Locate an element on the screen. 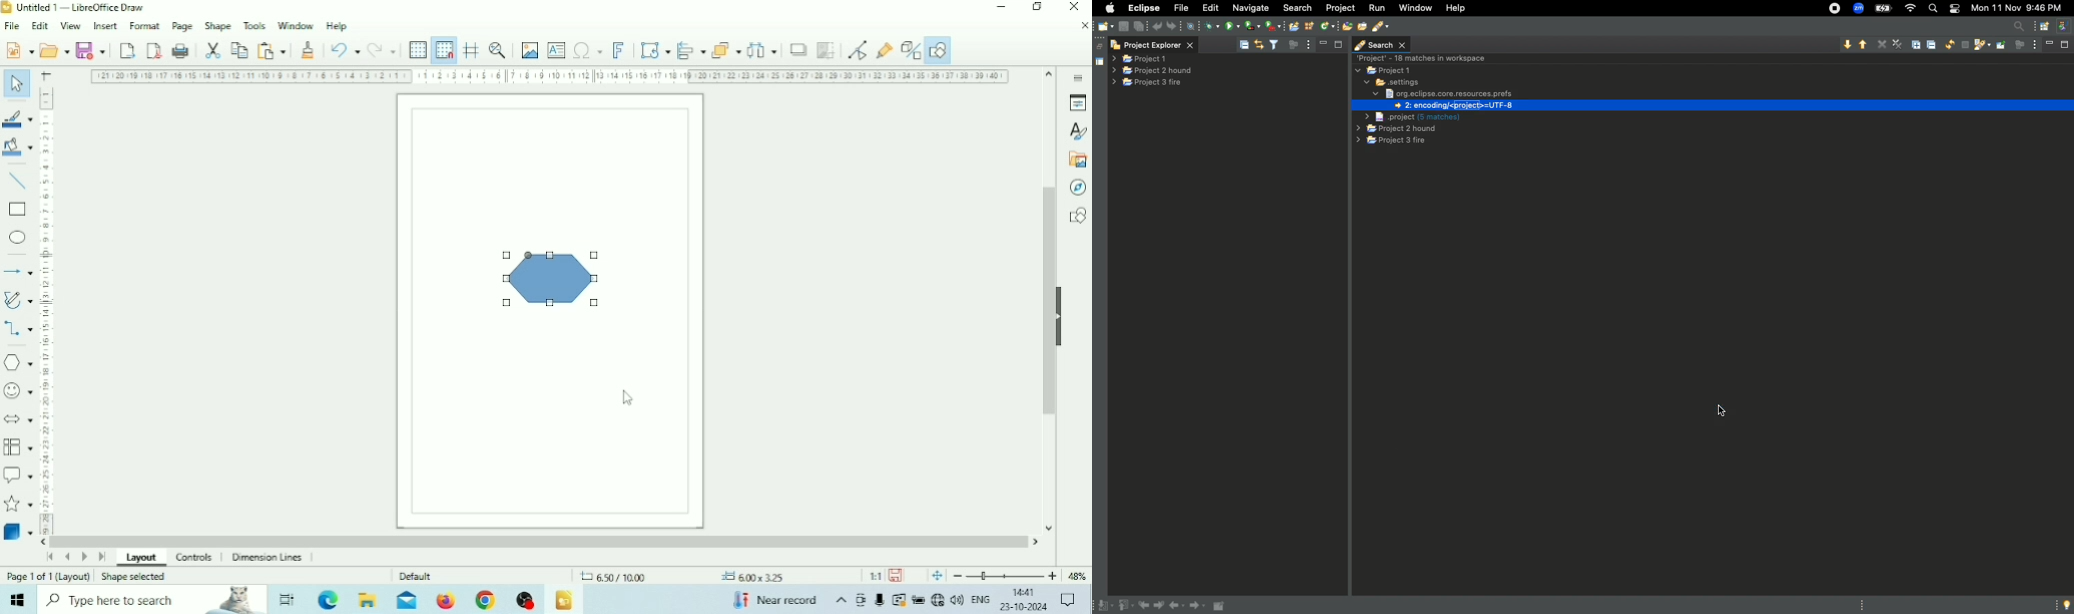 This screenshot has height=616, width=2100. File Explorer is located at coordinates (369, 599).